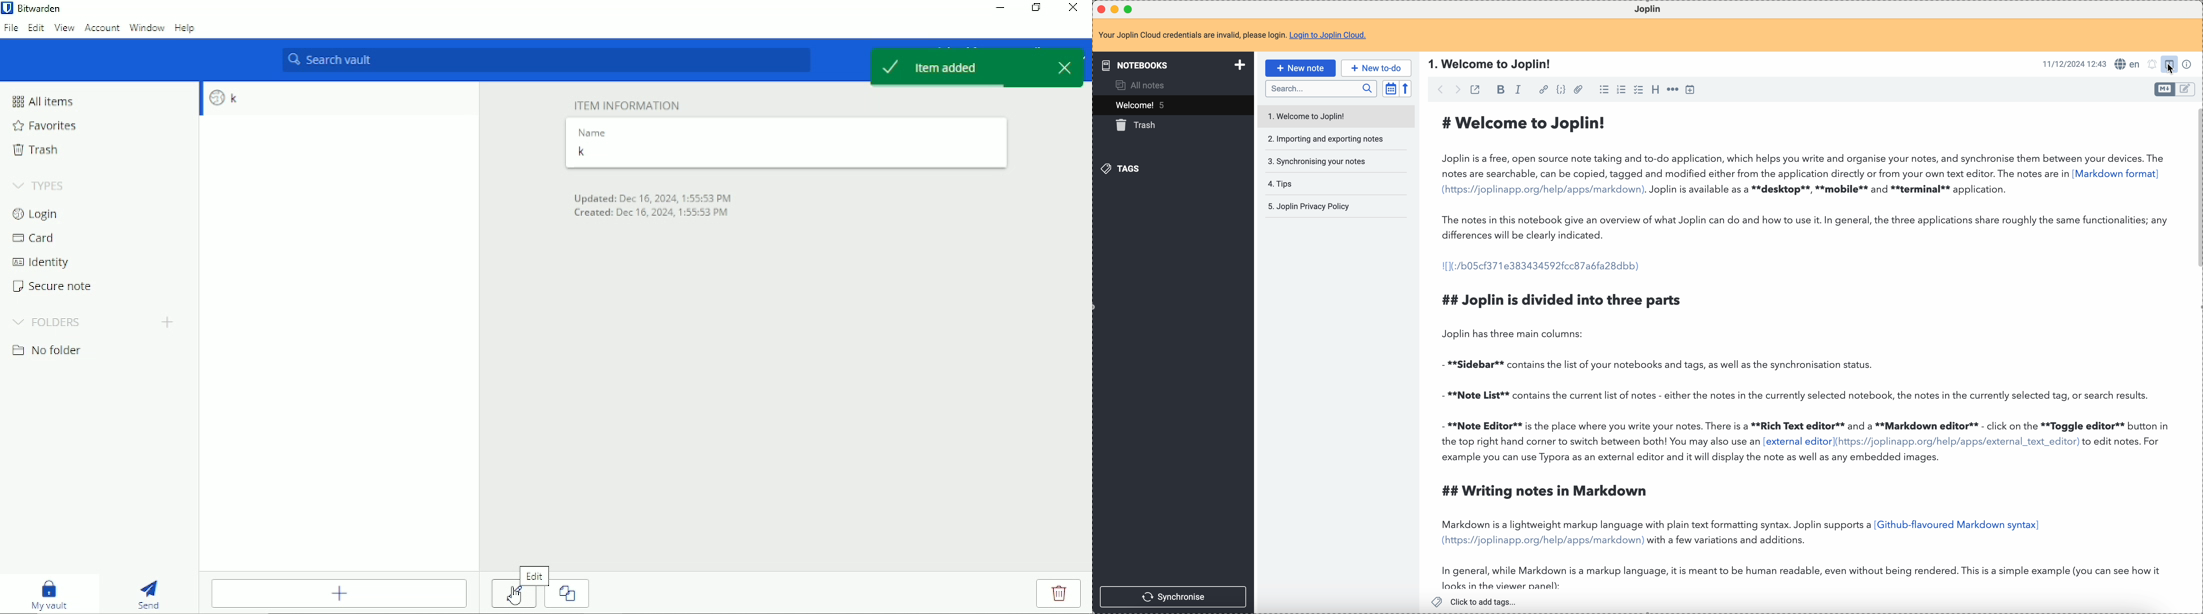 This screenshot has width=2212, height=616. What do you see at coordinates (1665, 363) in the screenshot?
I see `- **Sidebar** contains the list of your notebooks and tags, as well as the synchronisation status.` at bounding box center [1665, 363].